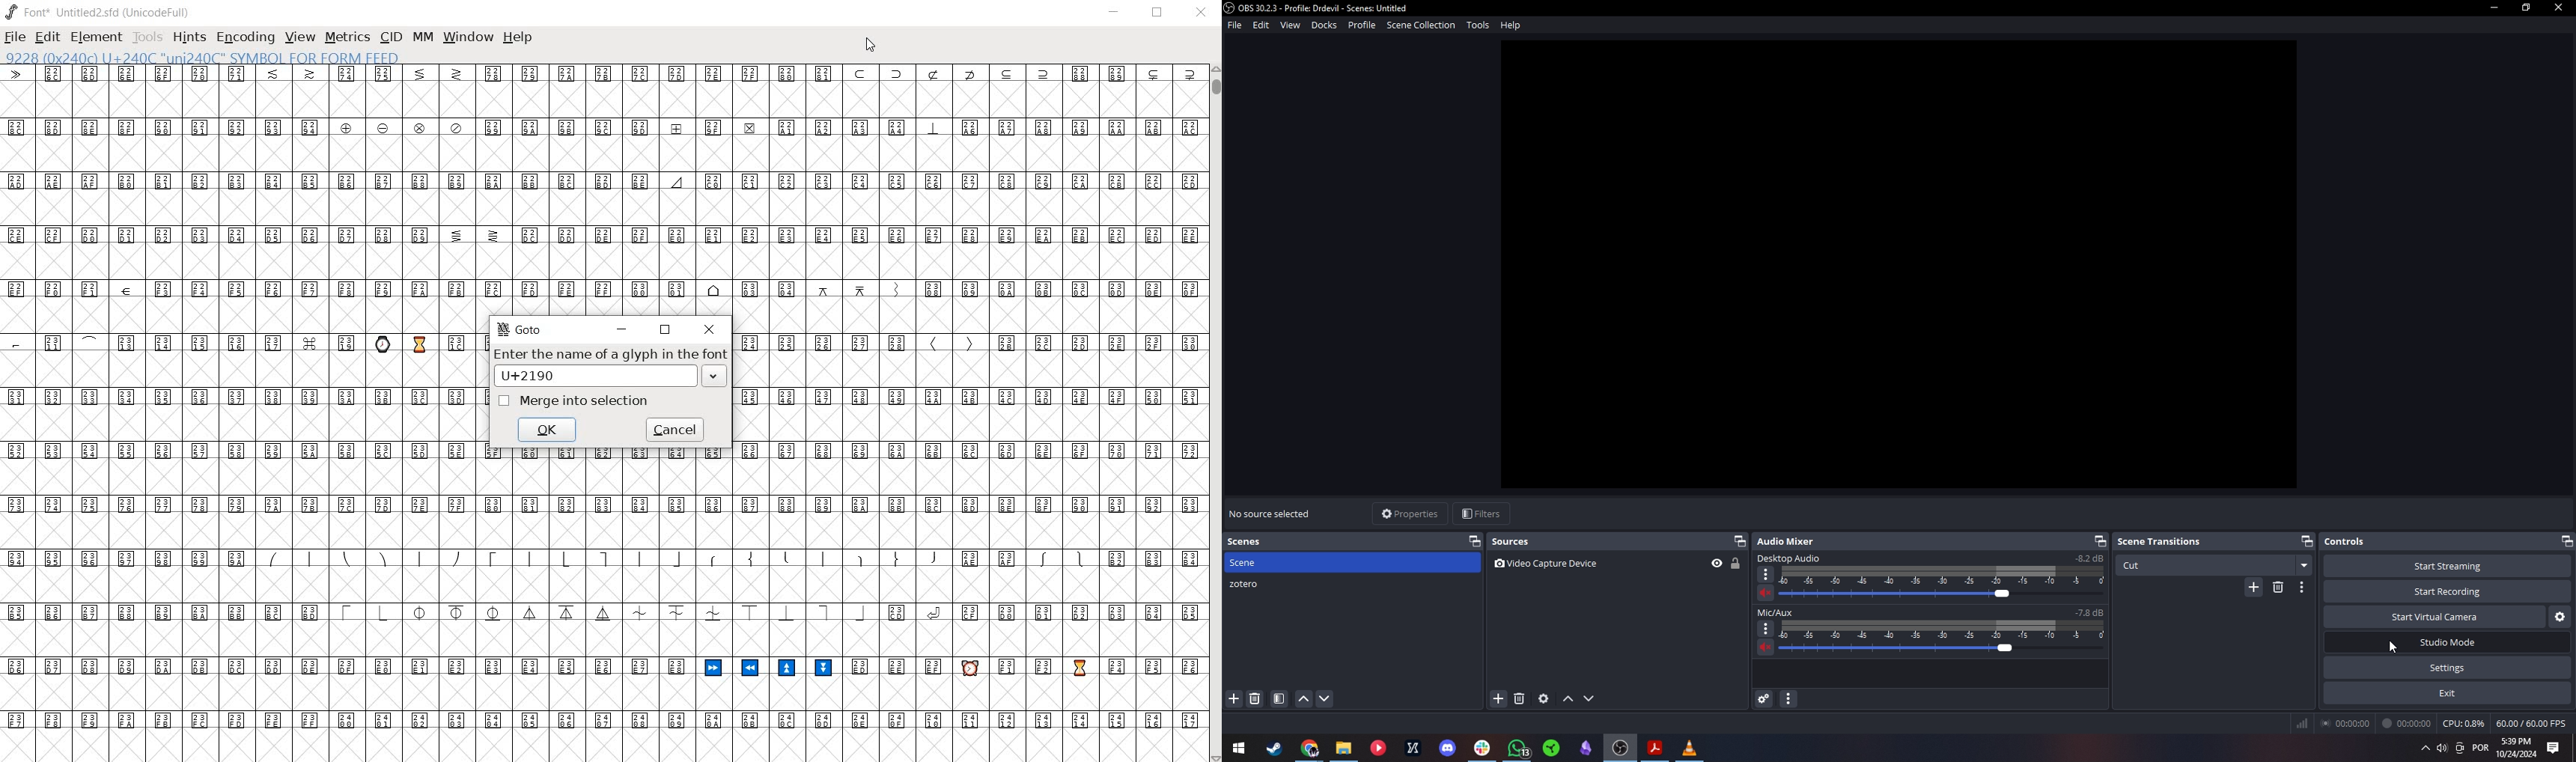  Describe the element at coordinates (676, 430) in the screenshot. I see `cancel` at that location.